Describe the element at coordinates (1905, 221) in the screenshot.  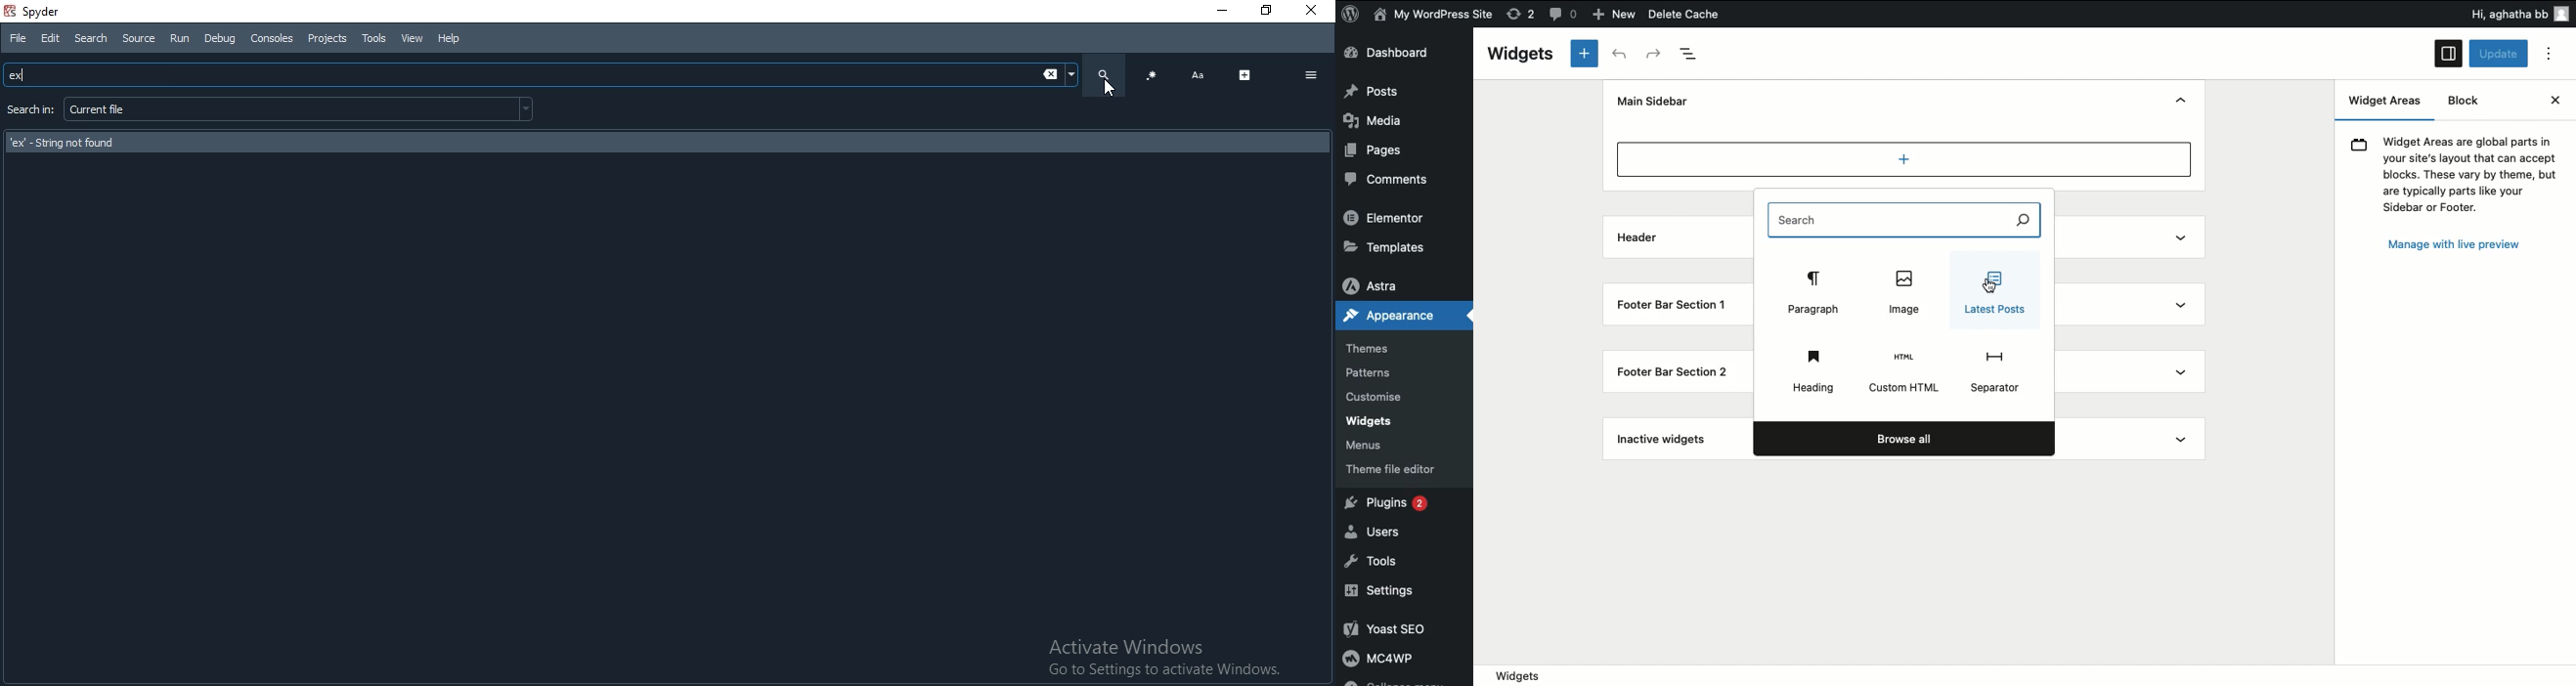
I see `Search` at that location.